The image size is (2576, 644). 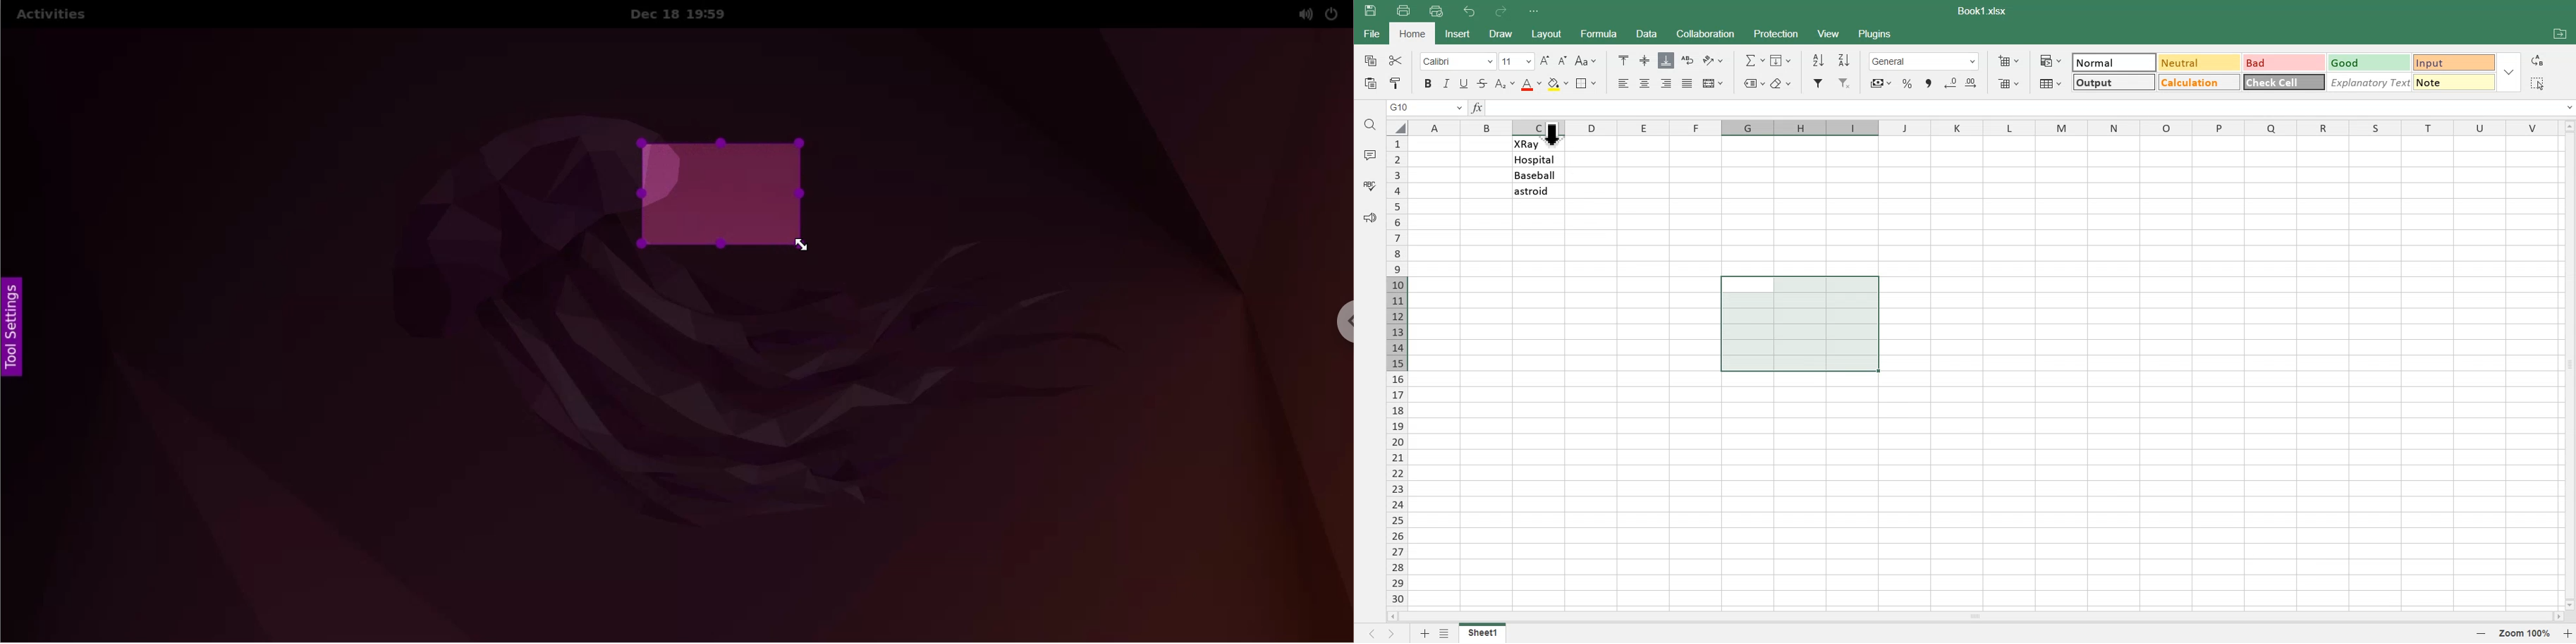 I want to click on Draw, so click(x=1499, y=33).